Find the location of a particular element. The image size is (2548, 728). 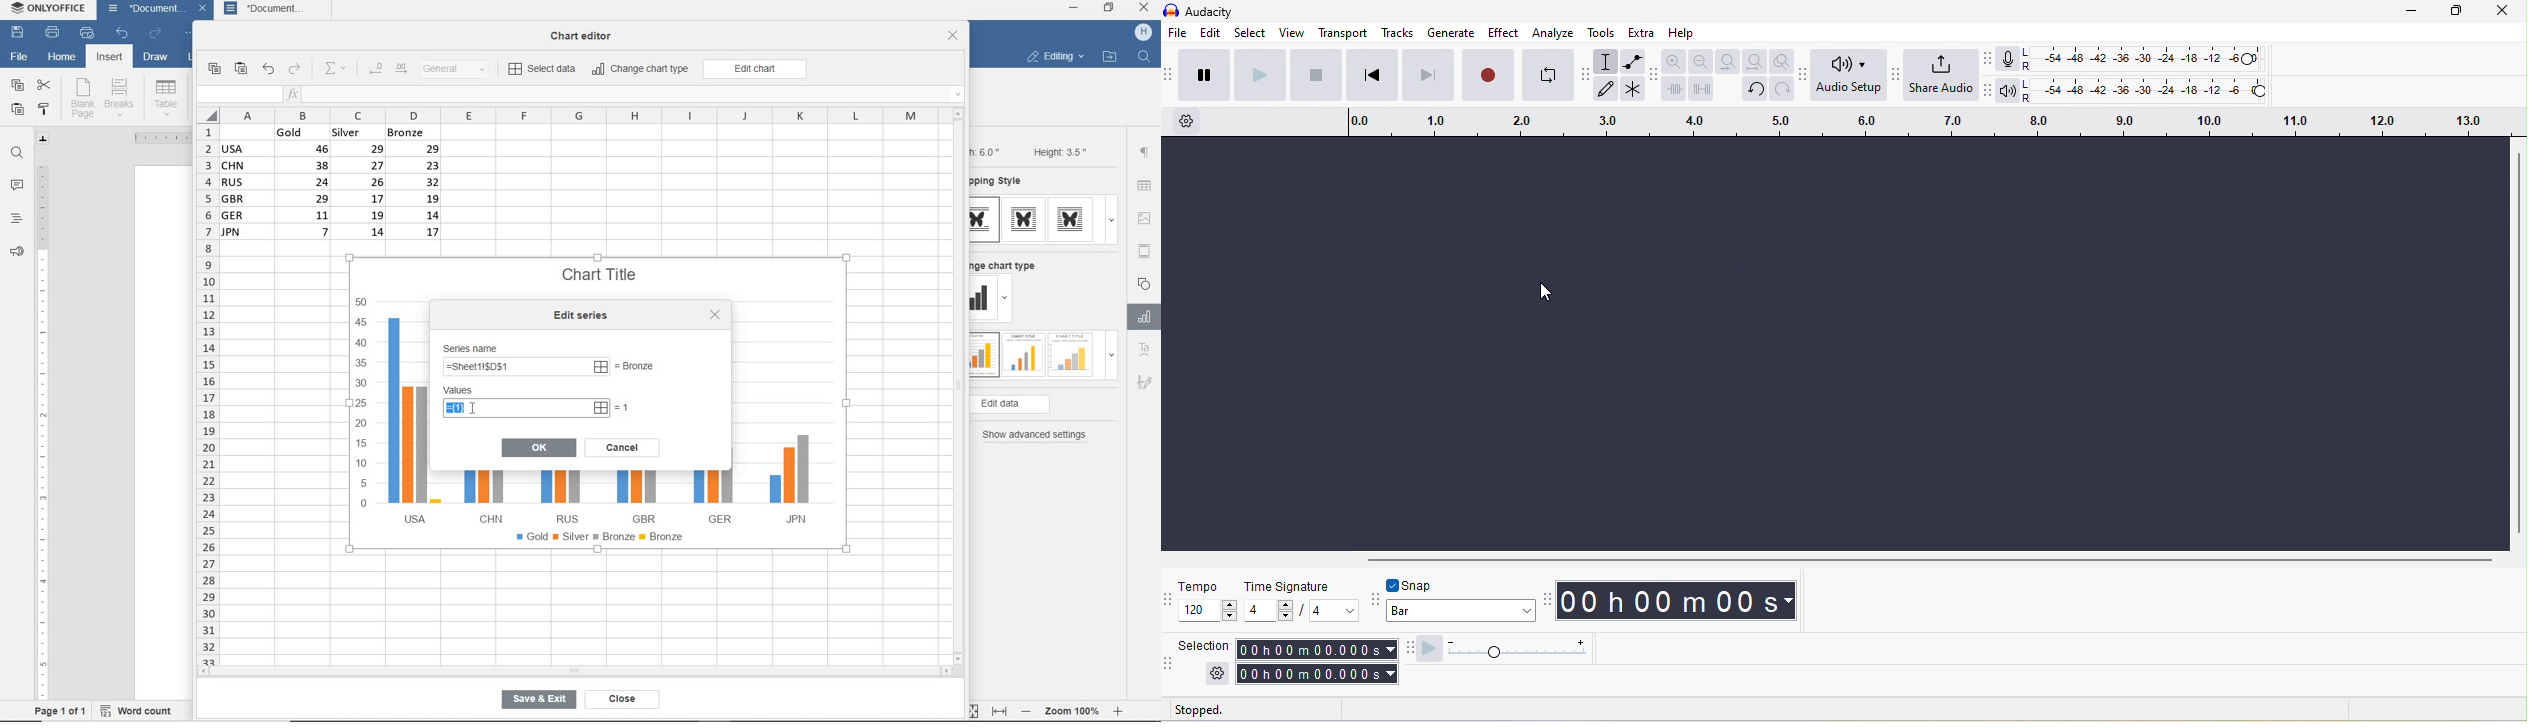

system name is located at coordinates (50, 11).